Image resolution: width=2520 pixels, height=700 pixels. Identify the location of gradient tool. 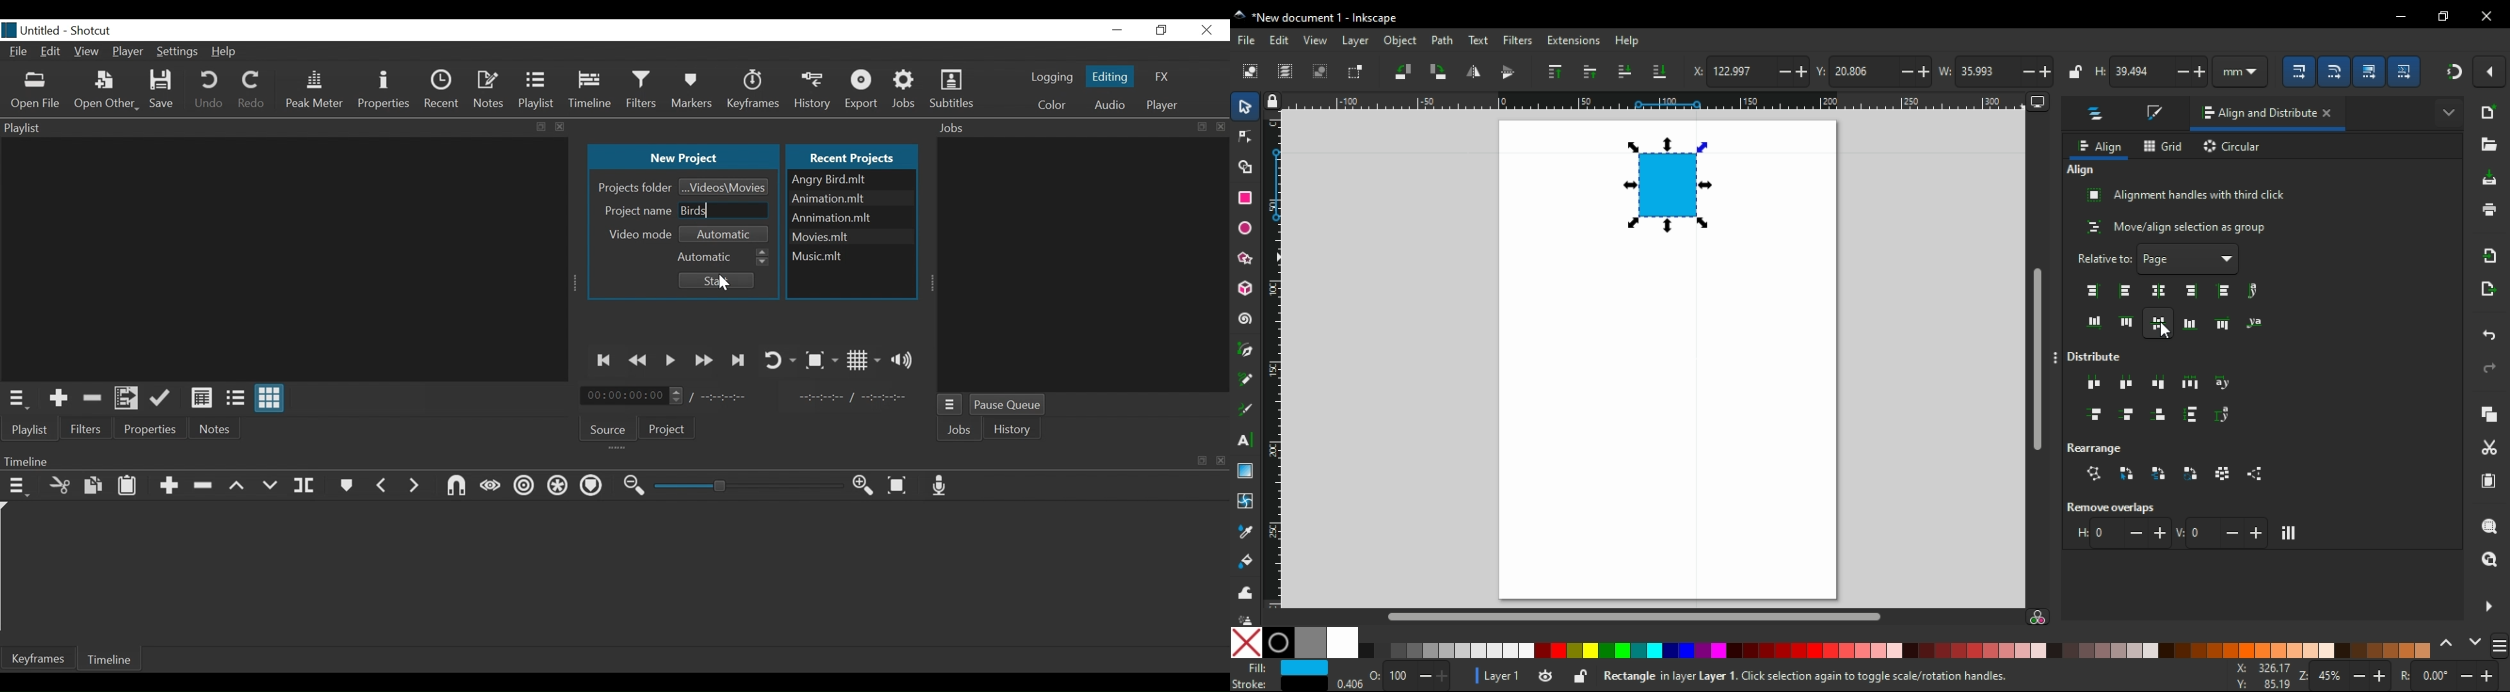
(1248, 471).